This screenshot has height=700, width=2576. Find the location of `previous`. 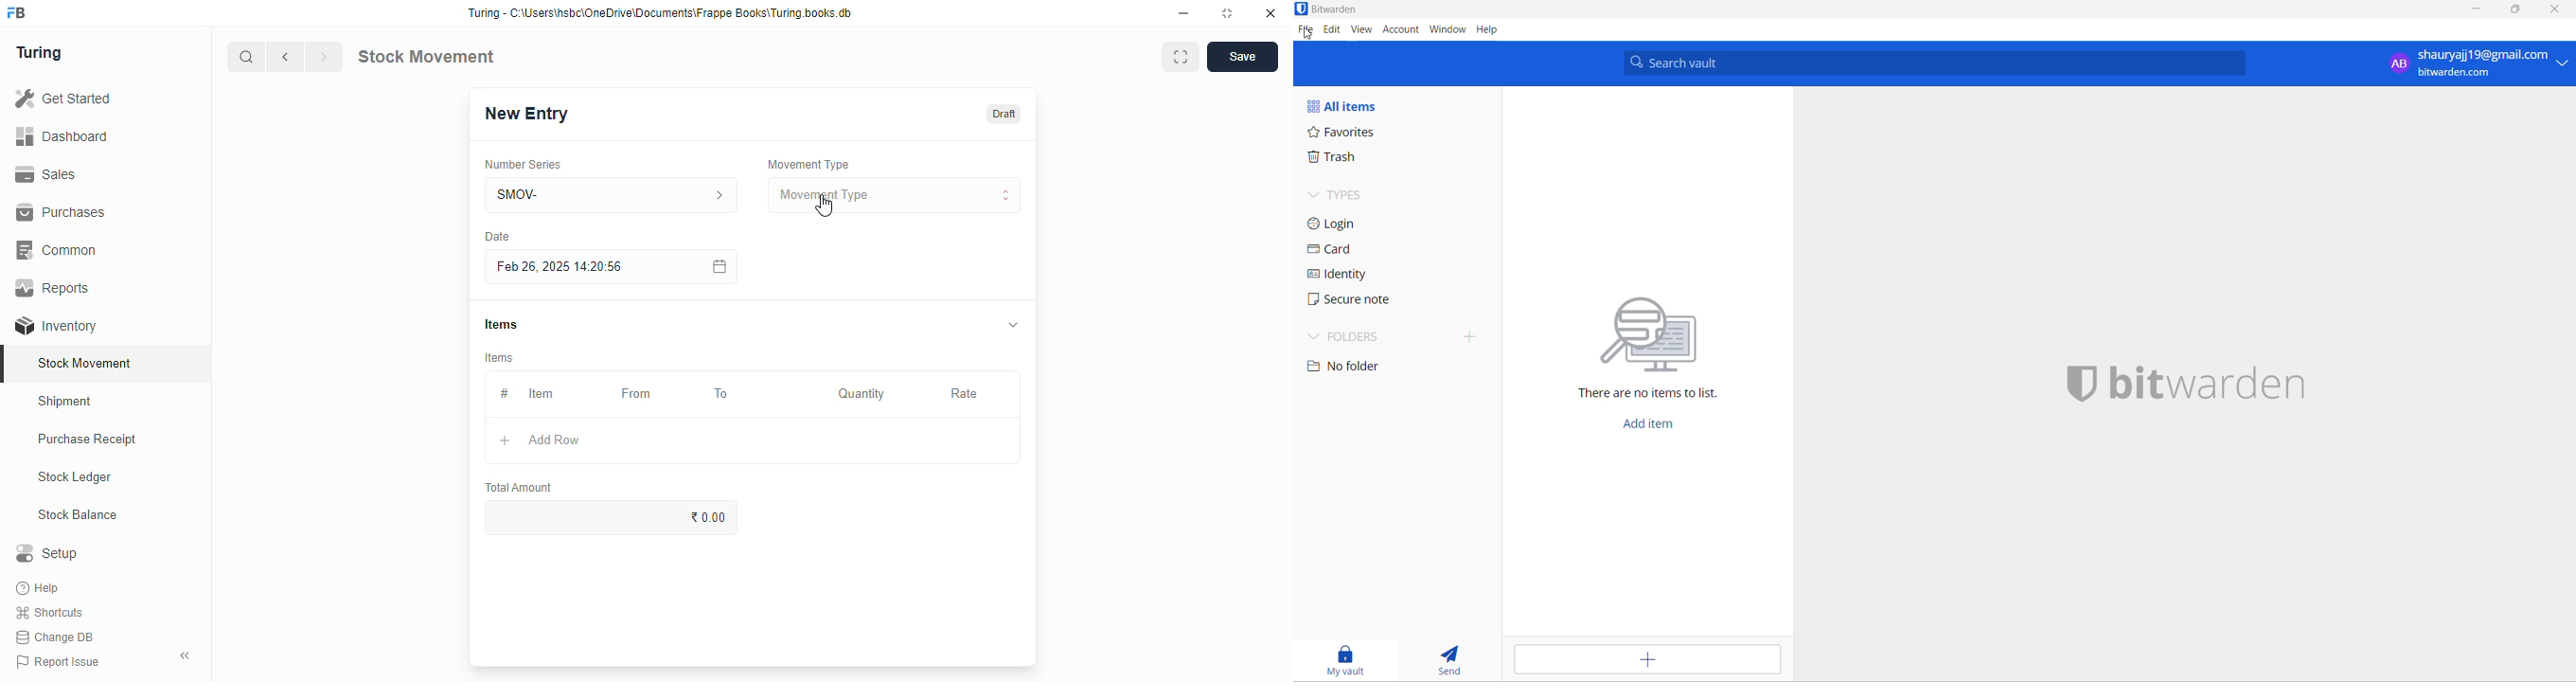

previous is located at coordinates (286, 57).